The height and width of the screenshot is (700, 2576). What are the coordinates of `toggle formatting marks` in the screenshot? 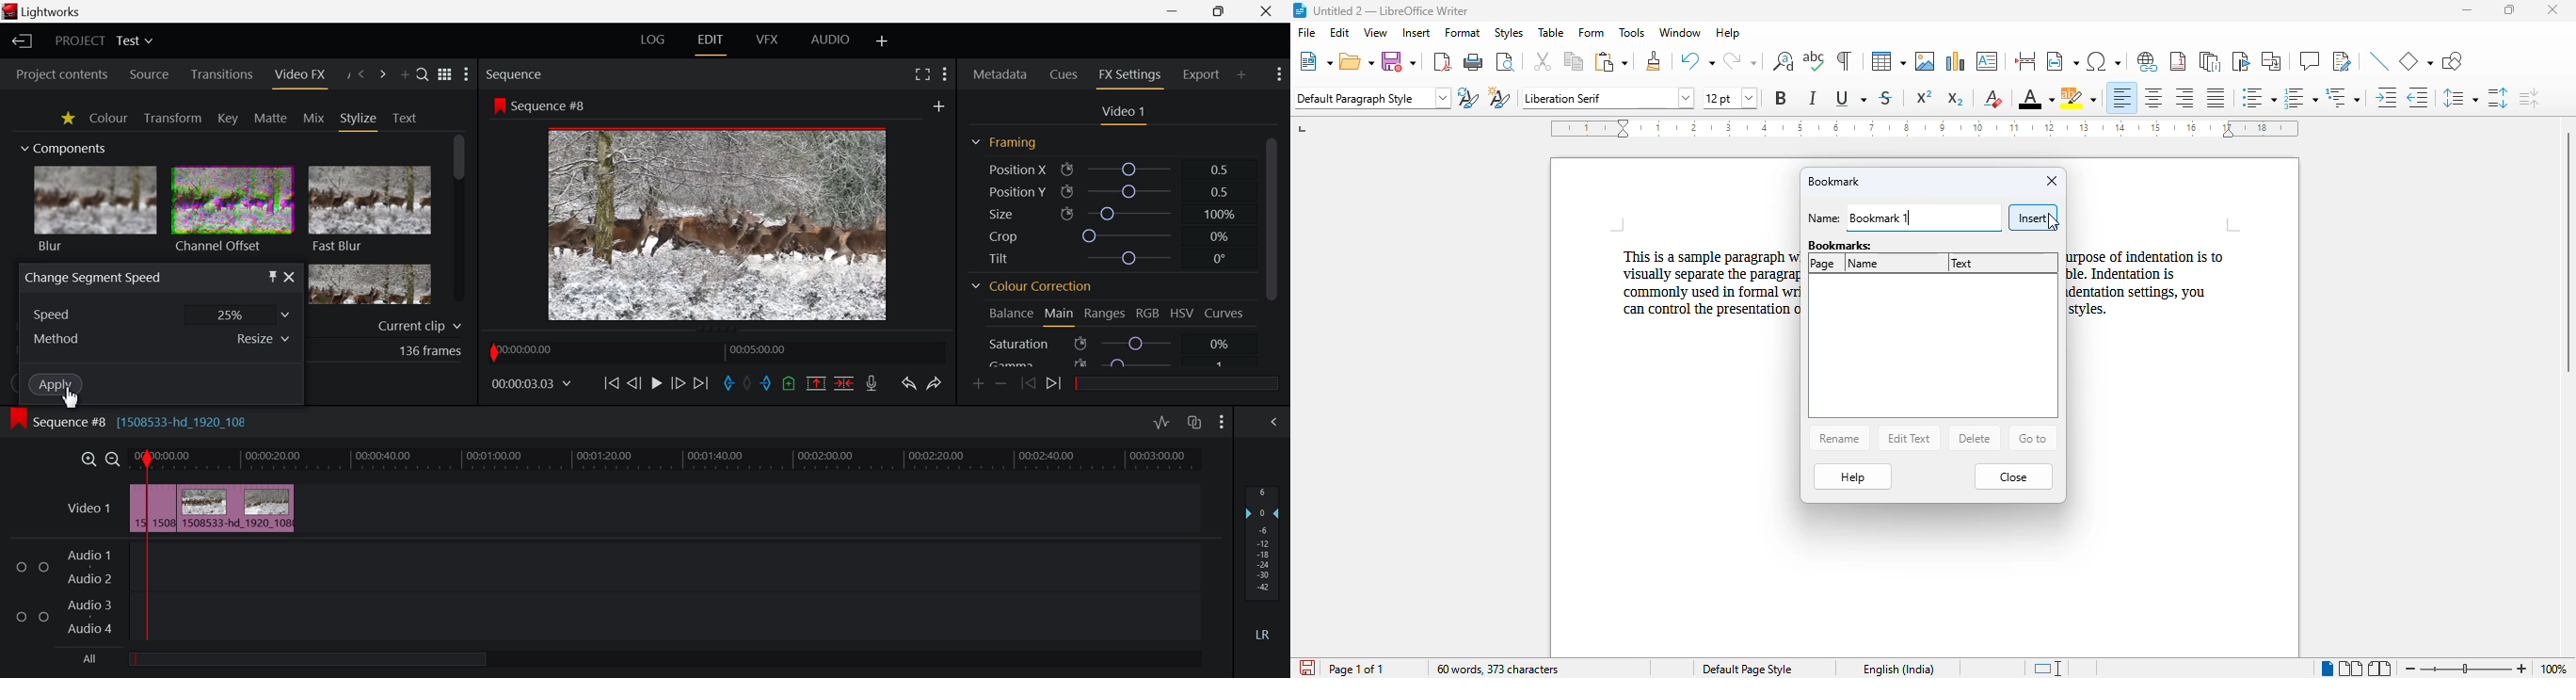 It's located at (1845, 61).